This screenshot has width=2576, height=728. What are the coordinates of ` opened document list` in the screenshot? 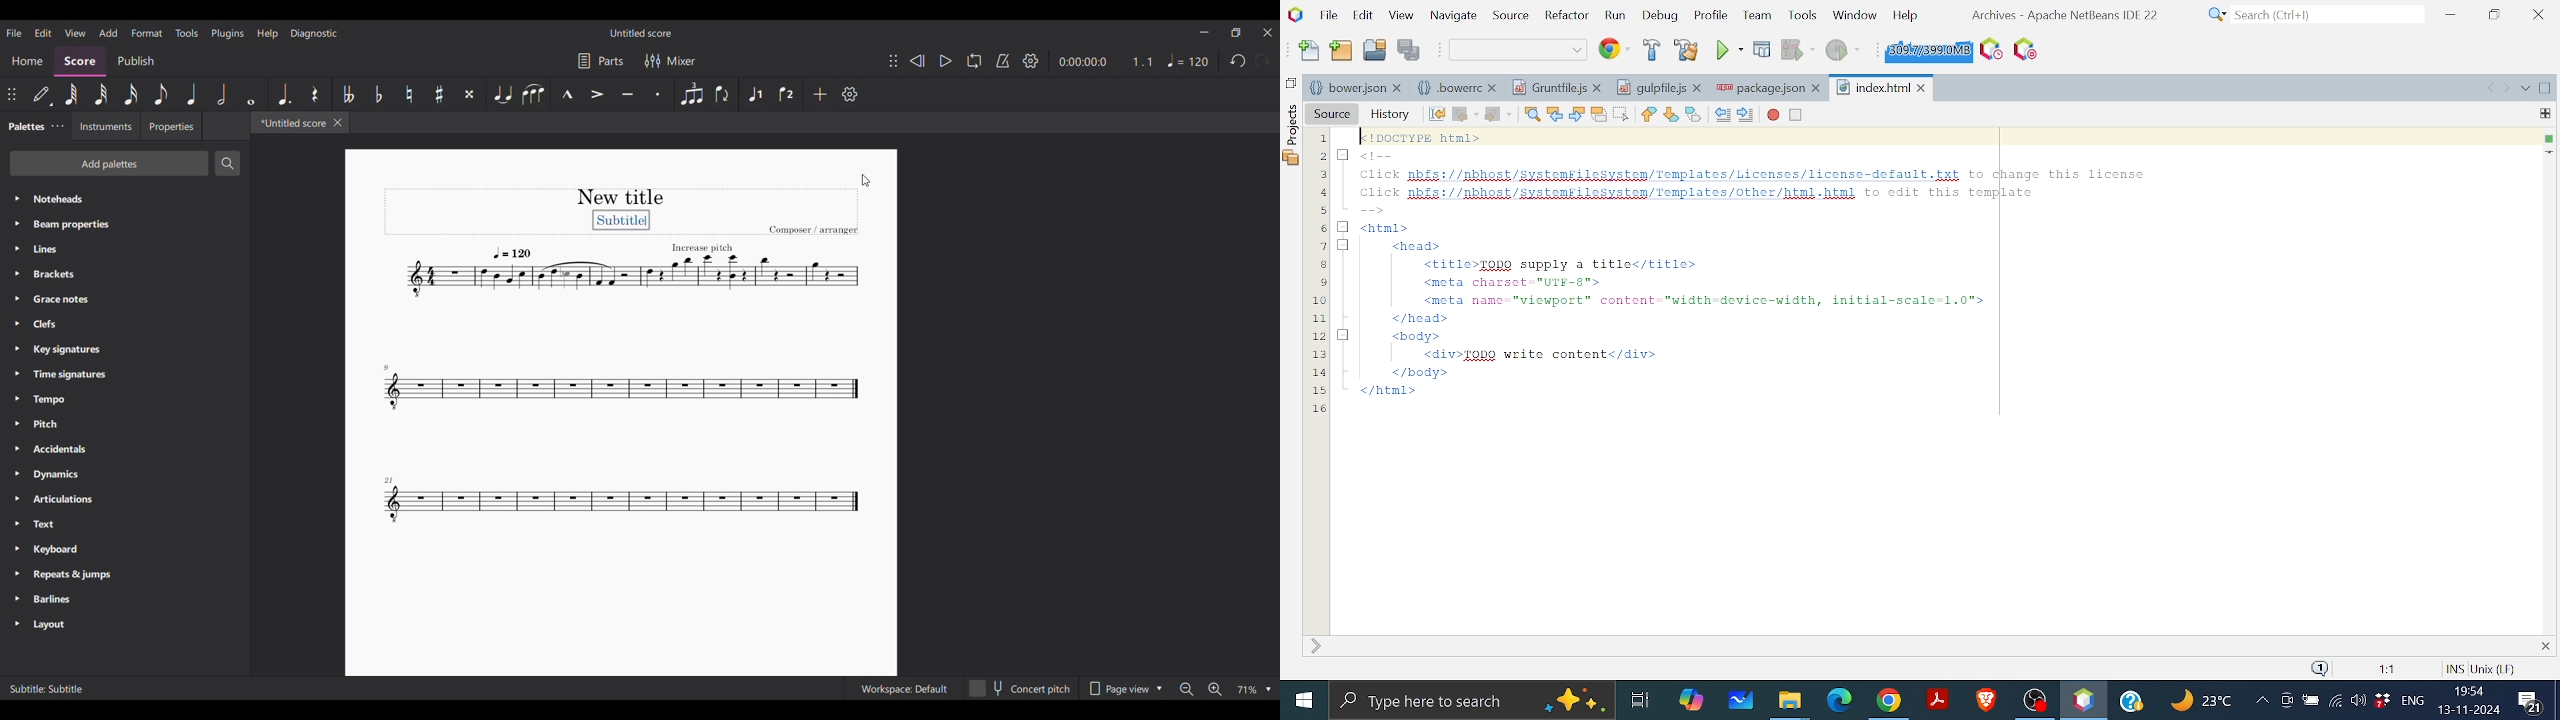 It's located at (2525, 90).